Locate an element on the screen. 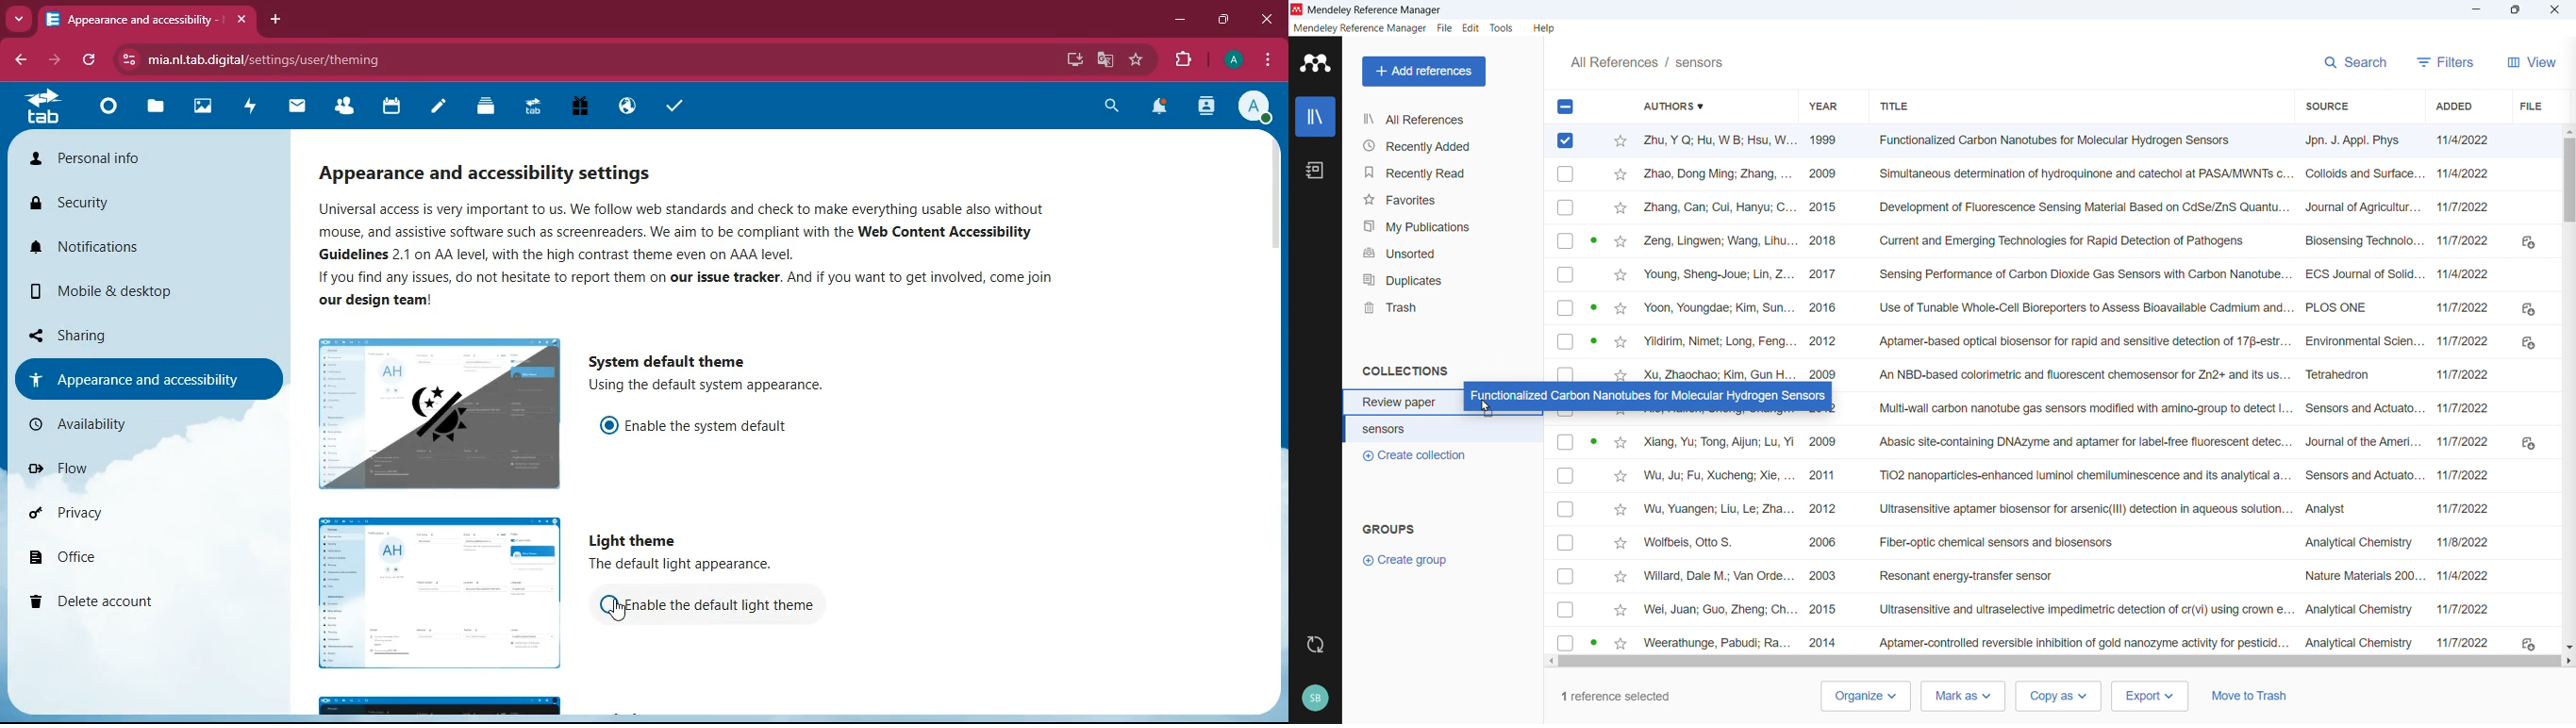  security is located at coordinates (145, 206).